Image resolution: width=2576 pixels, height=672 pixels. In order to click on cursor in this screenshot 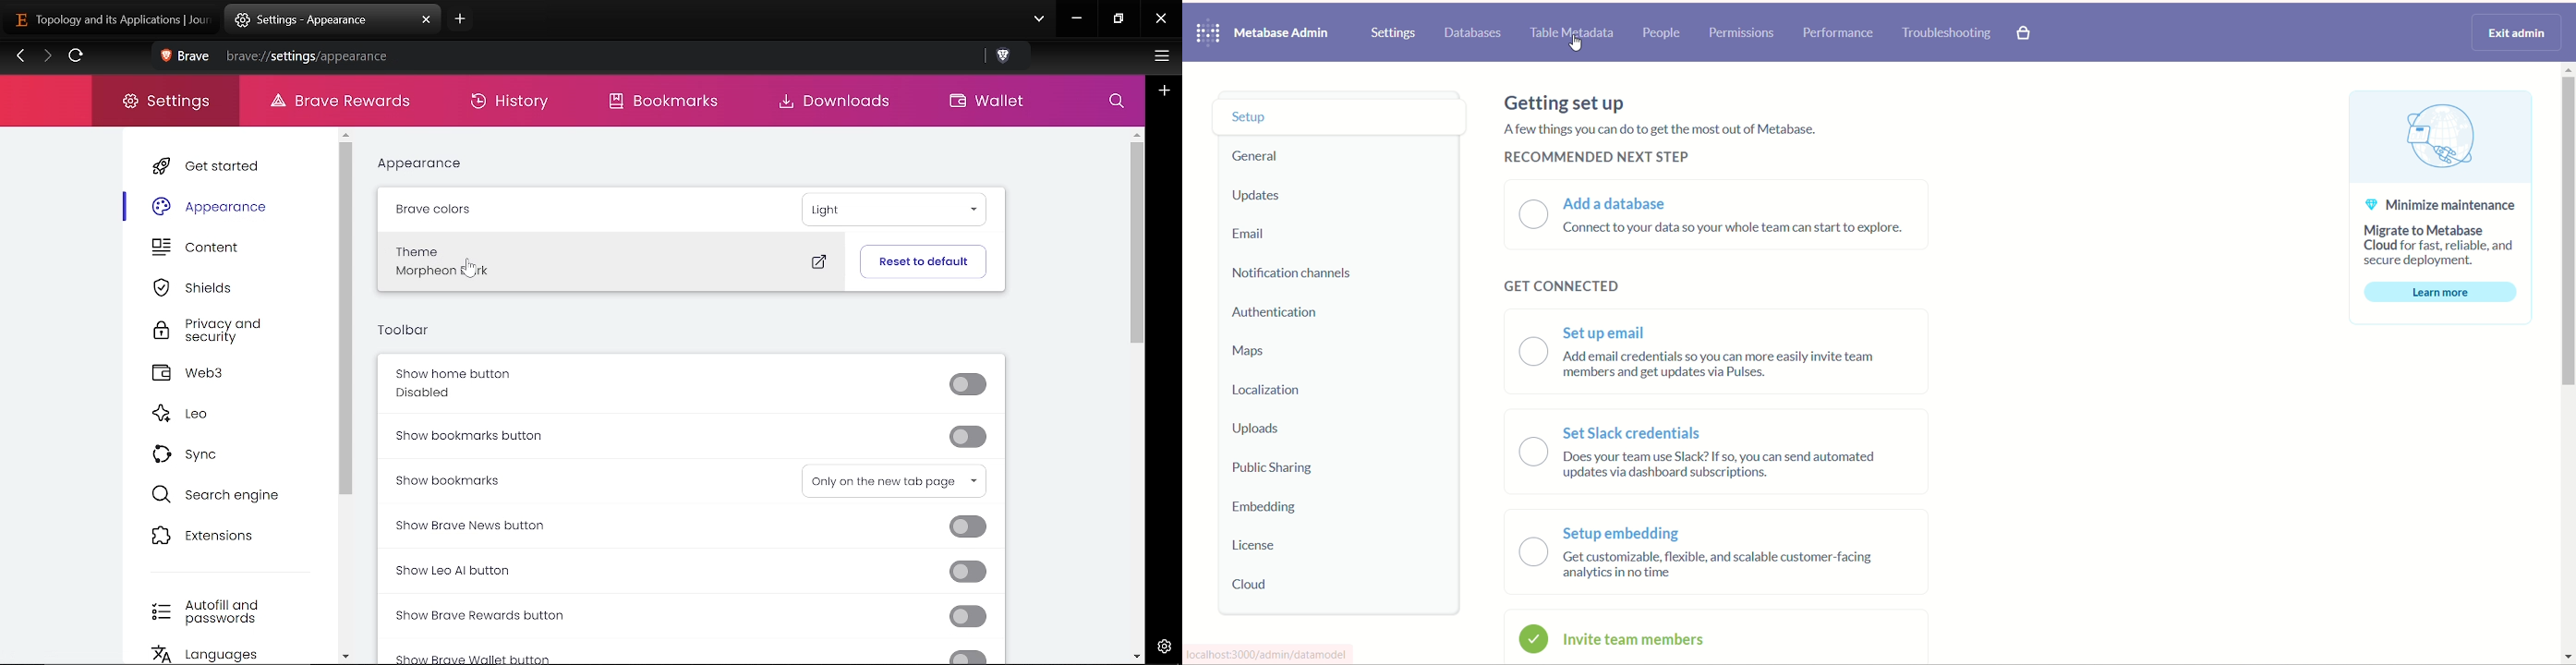, I will do `click(474, 272)`.